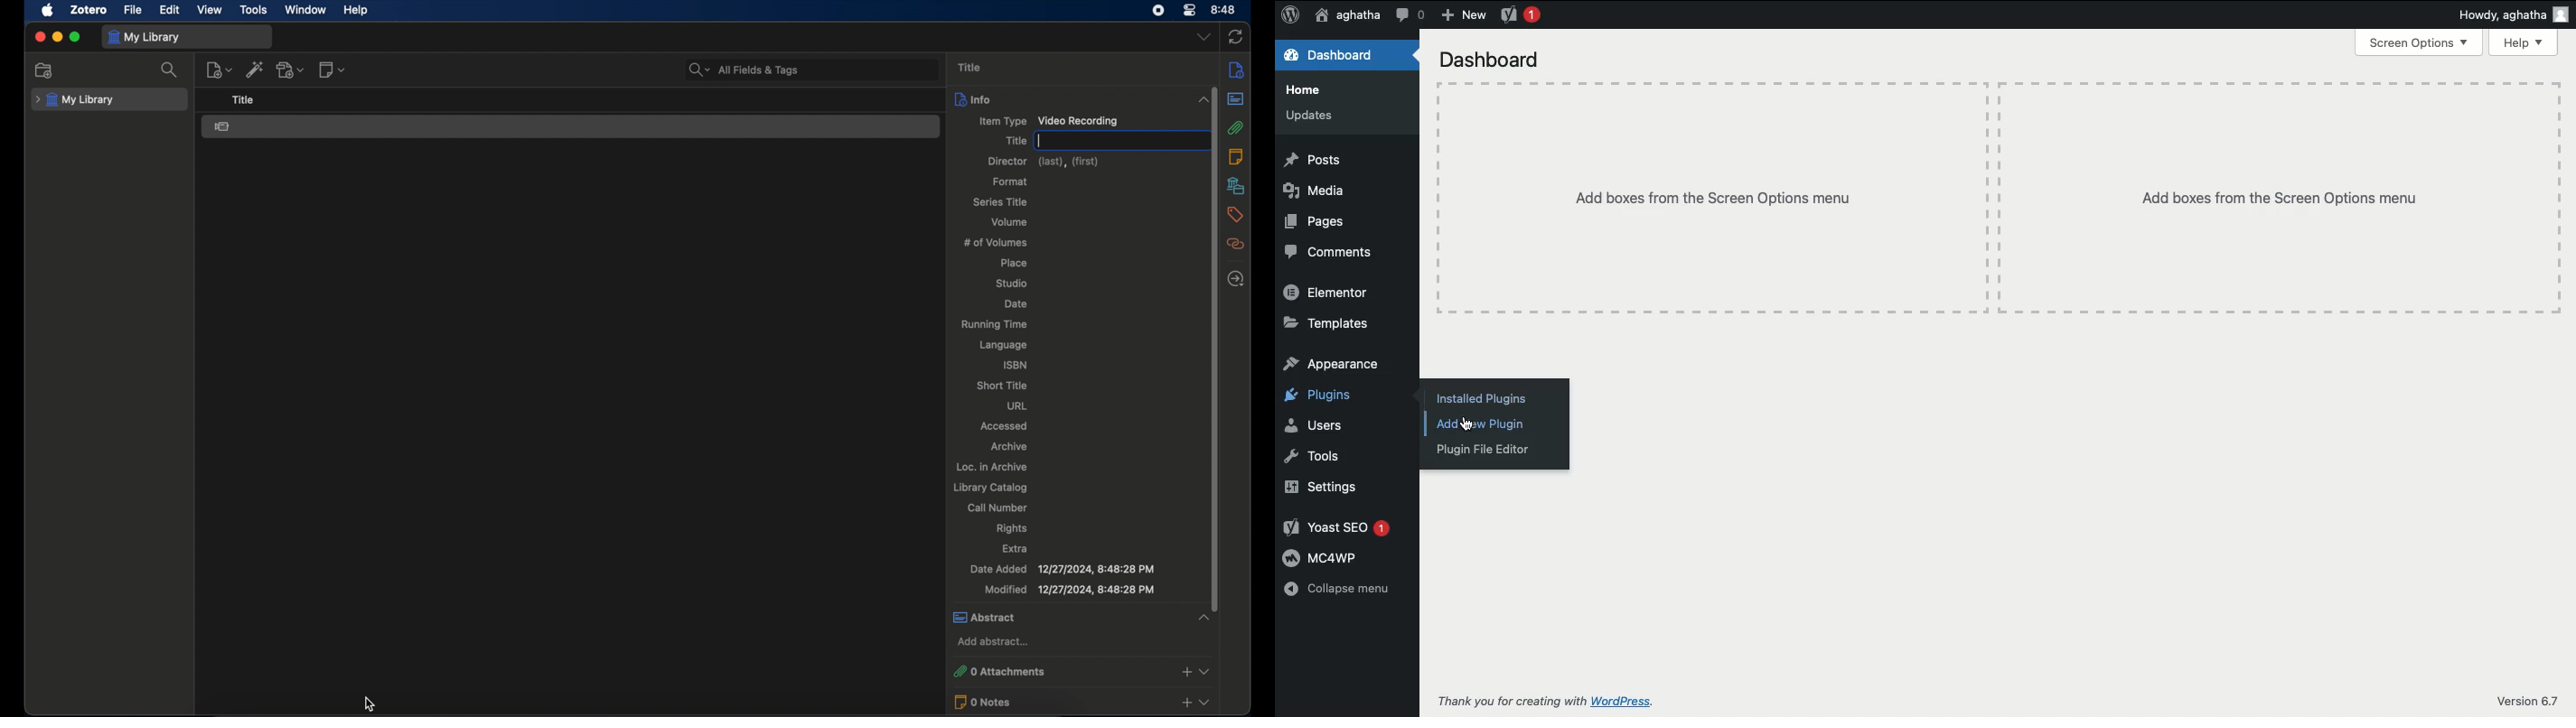 The height and width of the screenshot is (728, 2576). I want to click on Usera, so click(1347, 16).